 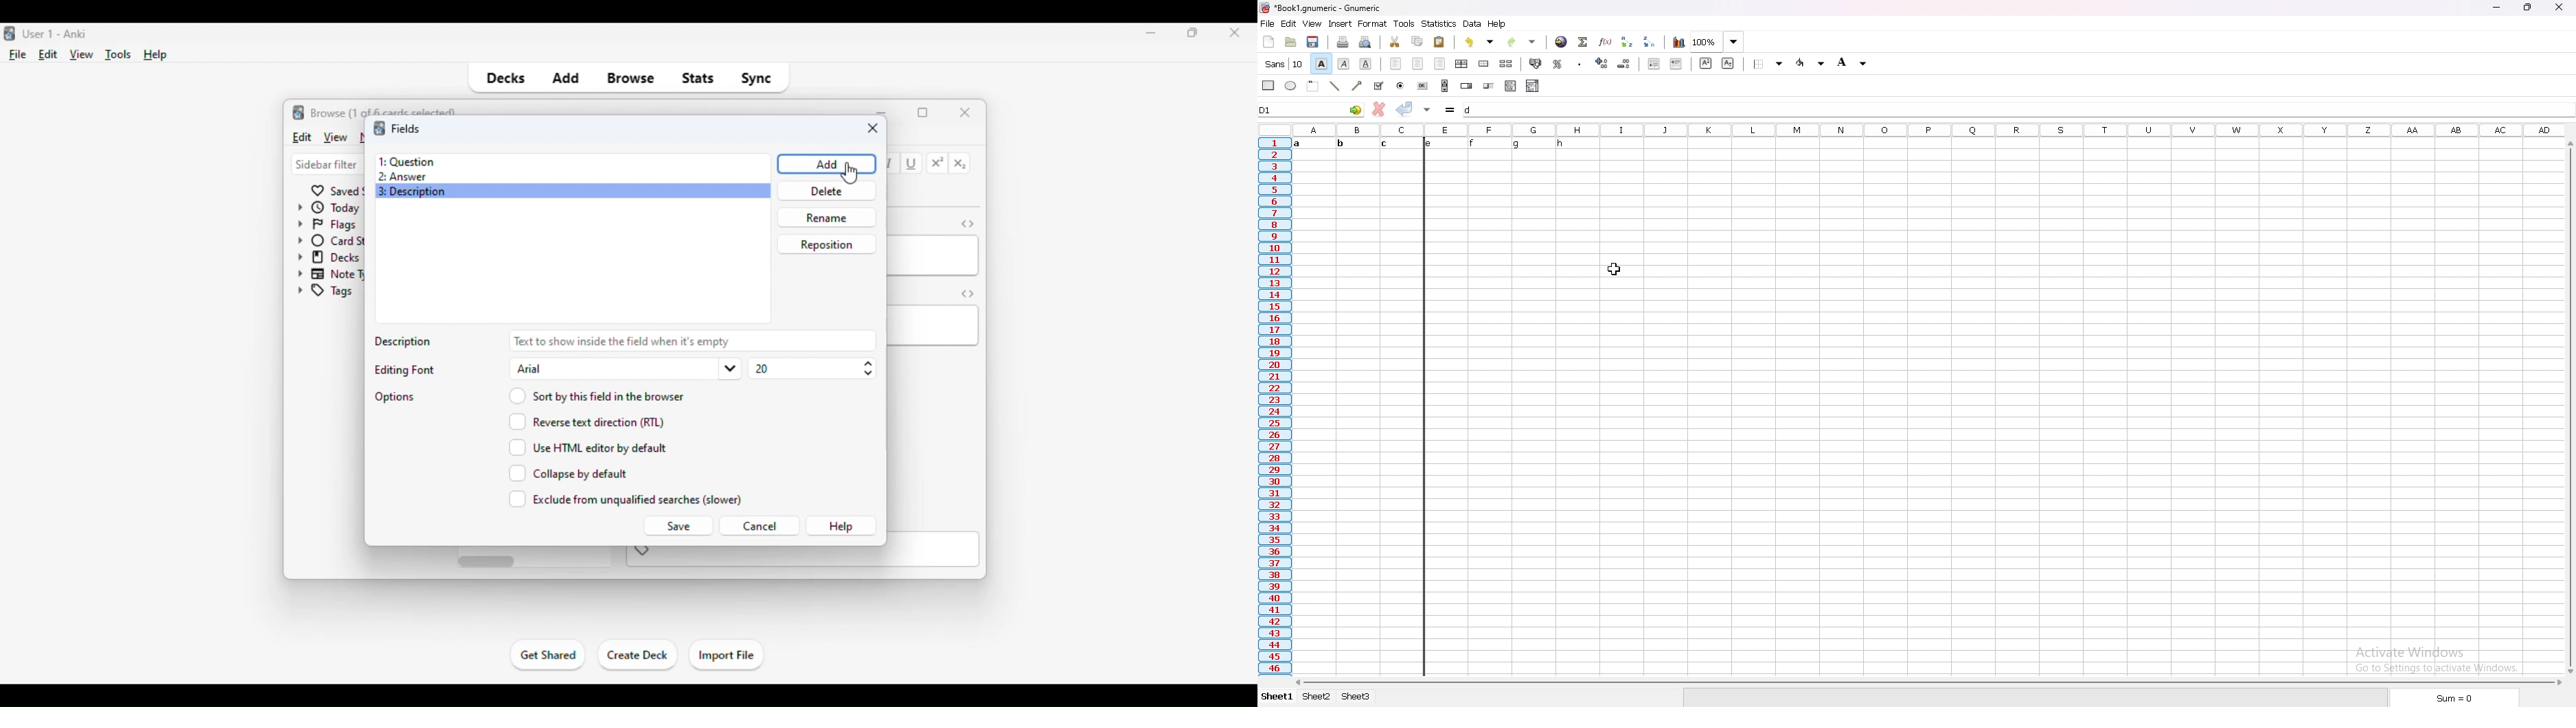 What do you see at coordinates (1275, 407) in the screenshot?
I see `row` at bounding box center [1275, 407].